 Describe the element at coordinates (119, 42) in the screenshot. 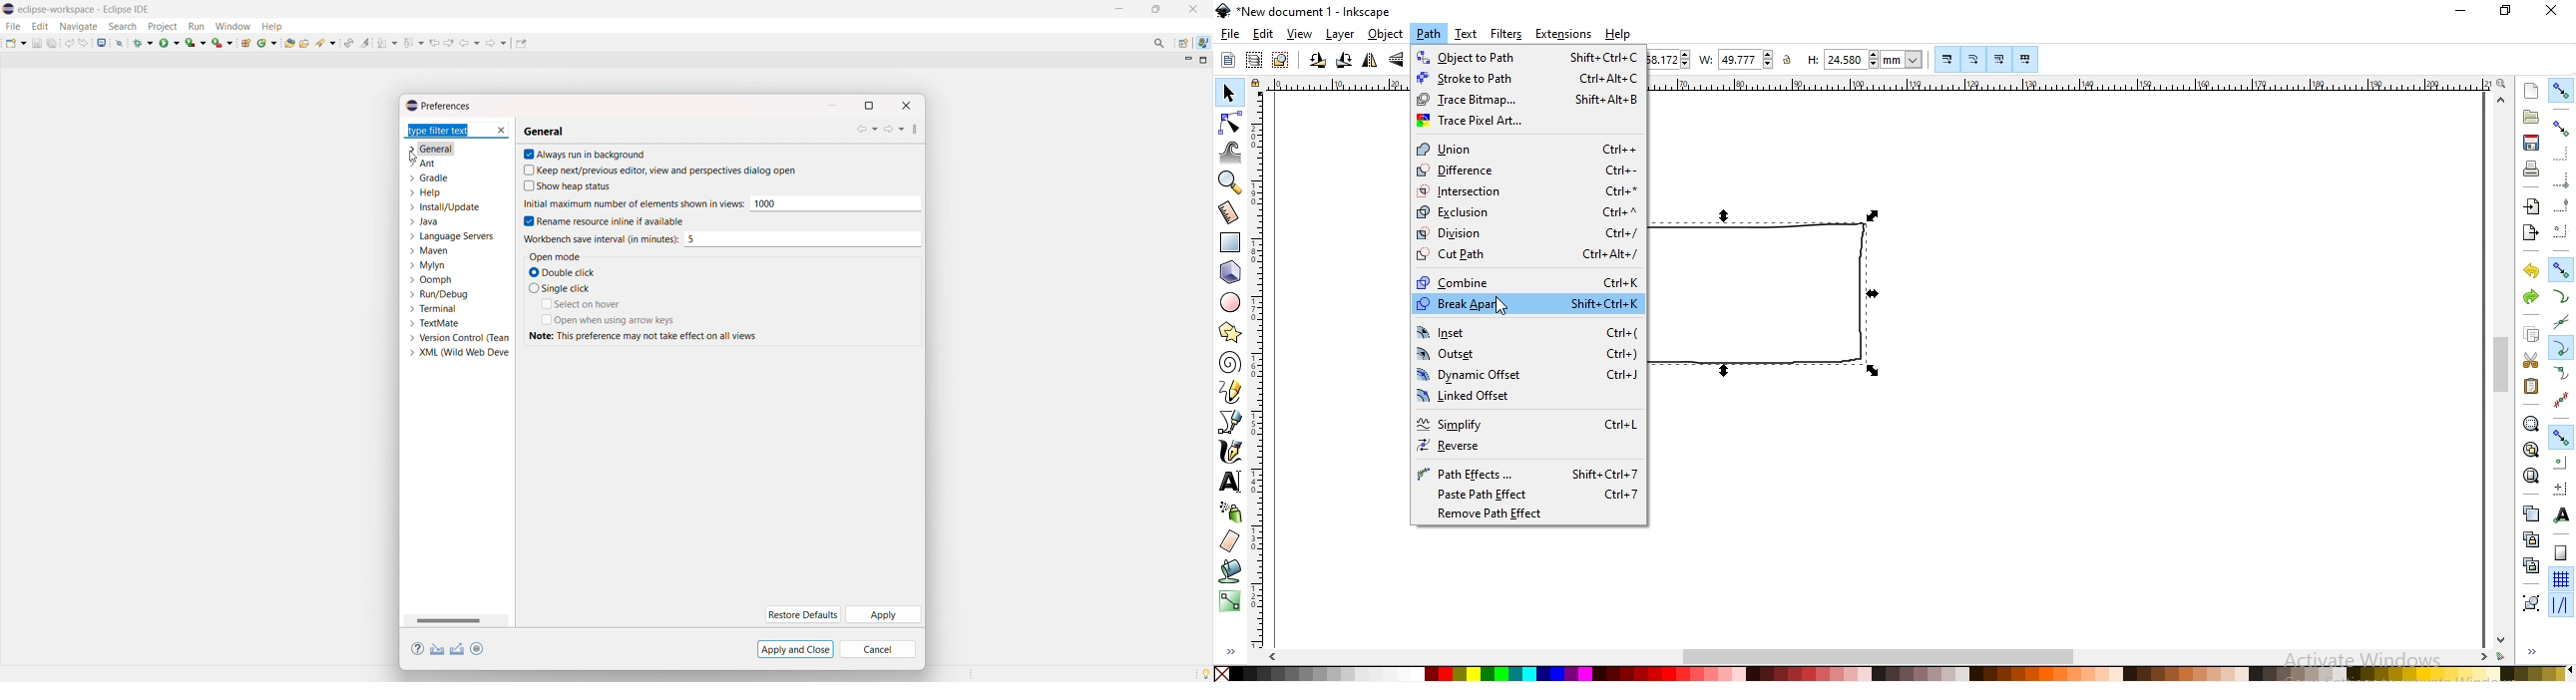

I see `skip all breakpoints` at that location.